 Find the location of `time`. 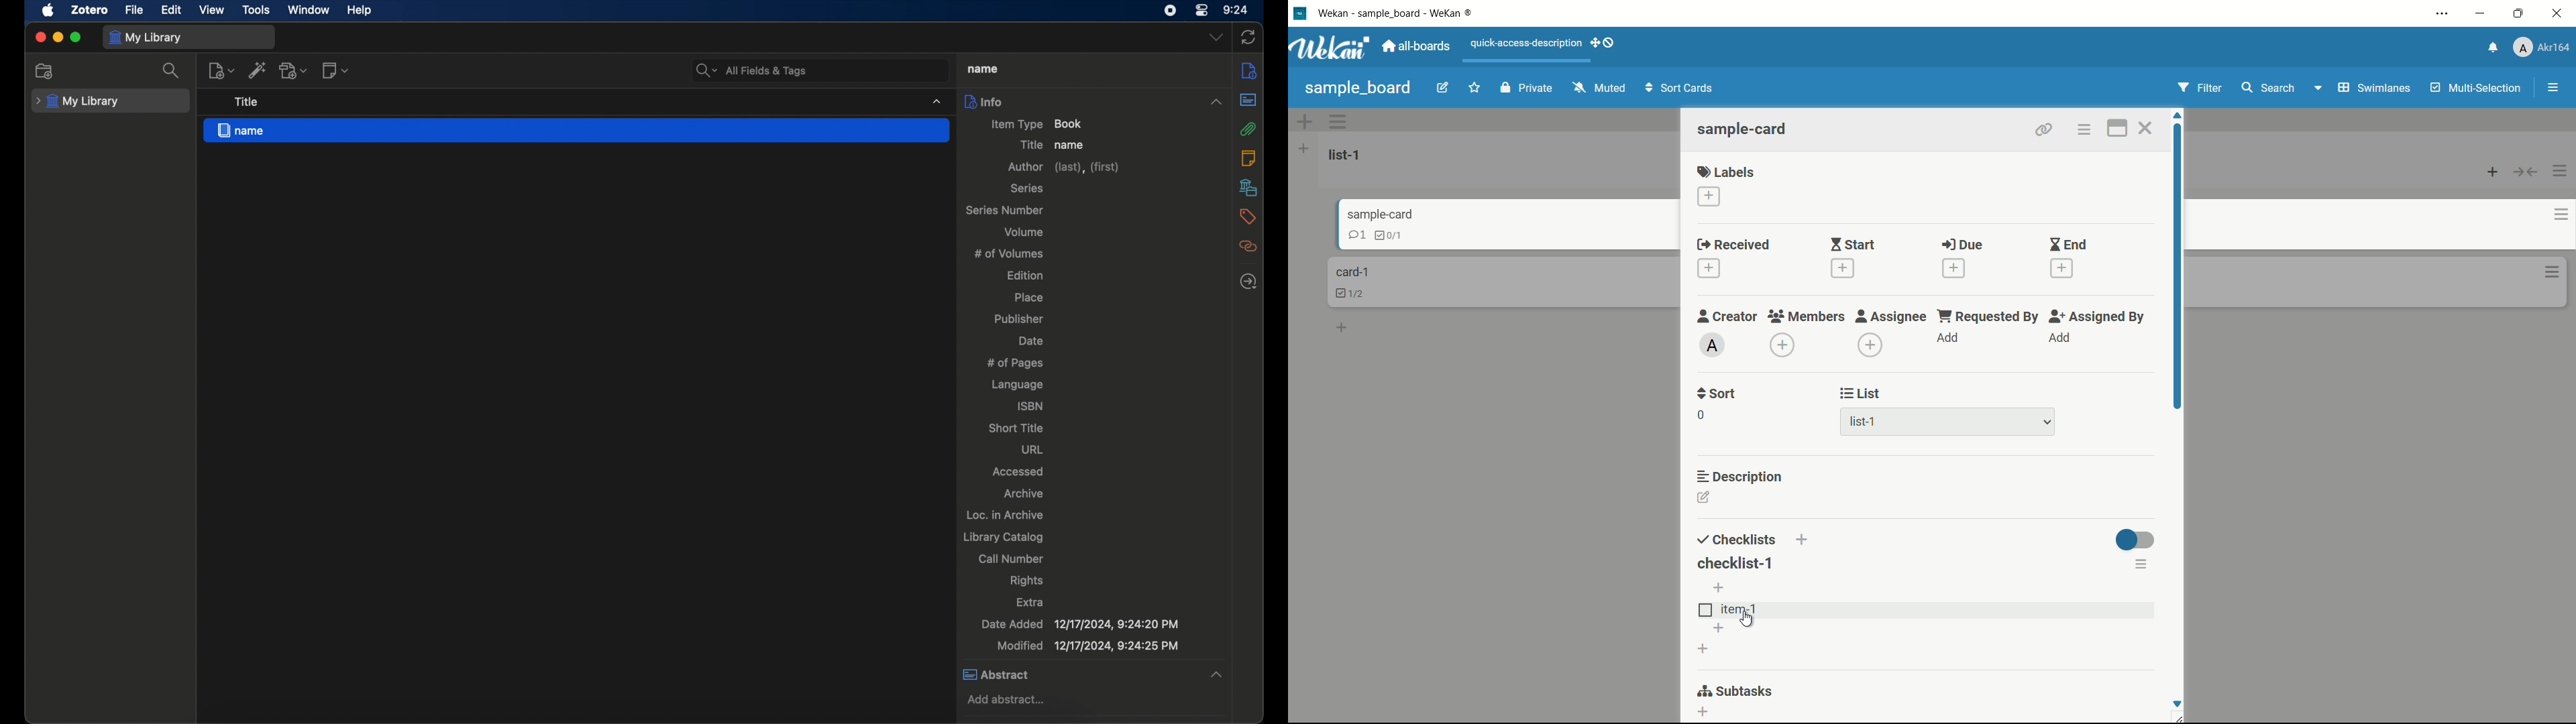

time is located at coordinates (1237, 10).